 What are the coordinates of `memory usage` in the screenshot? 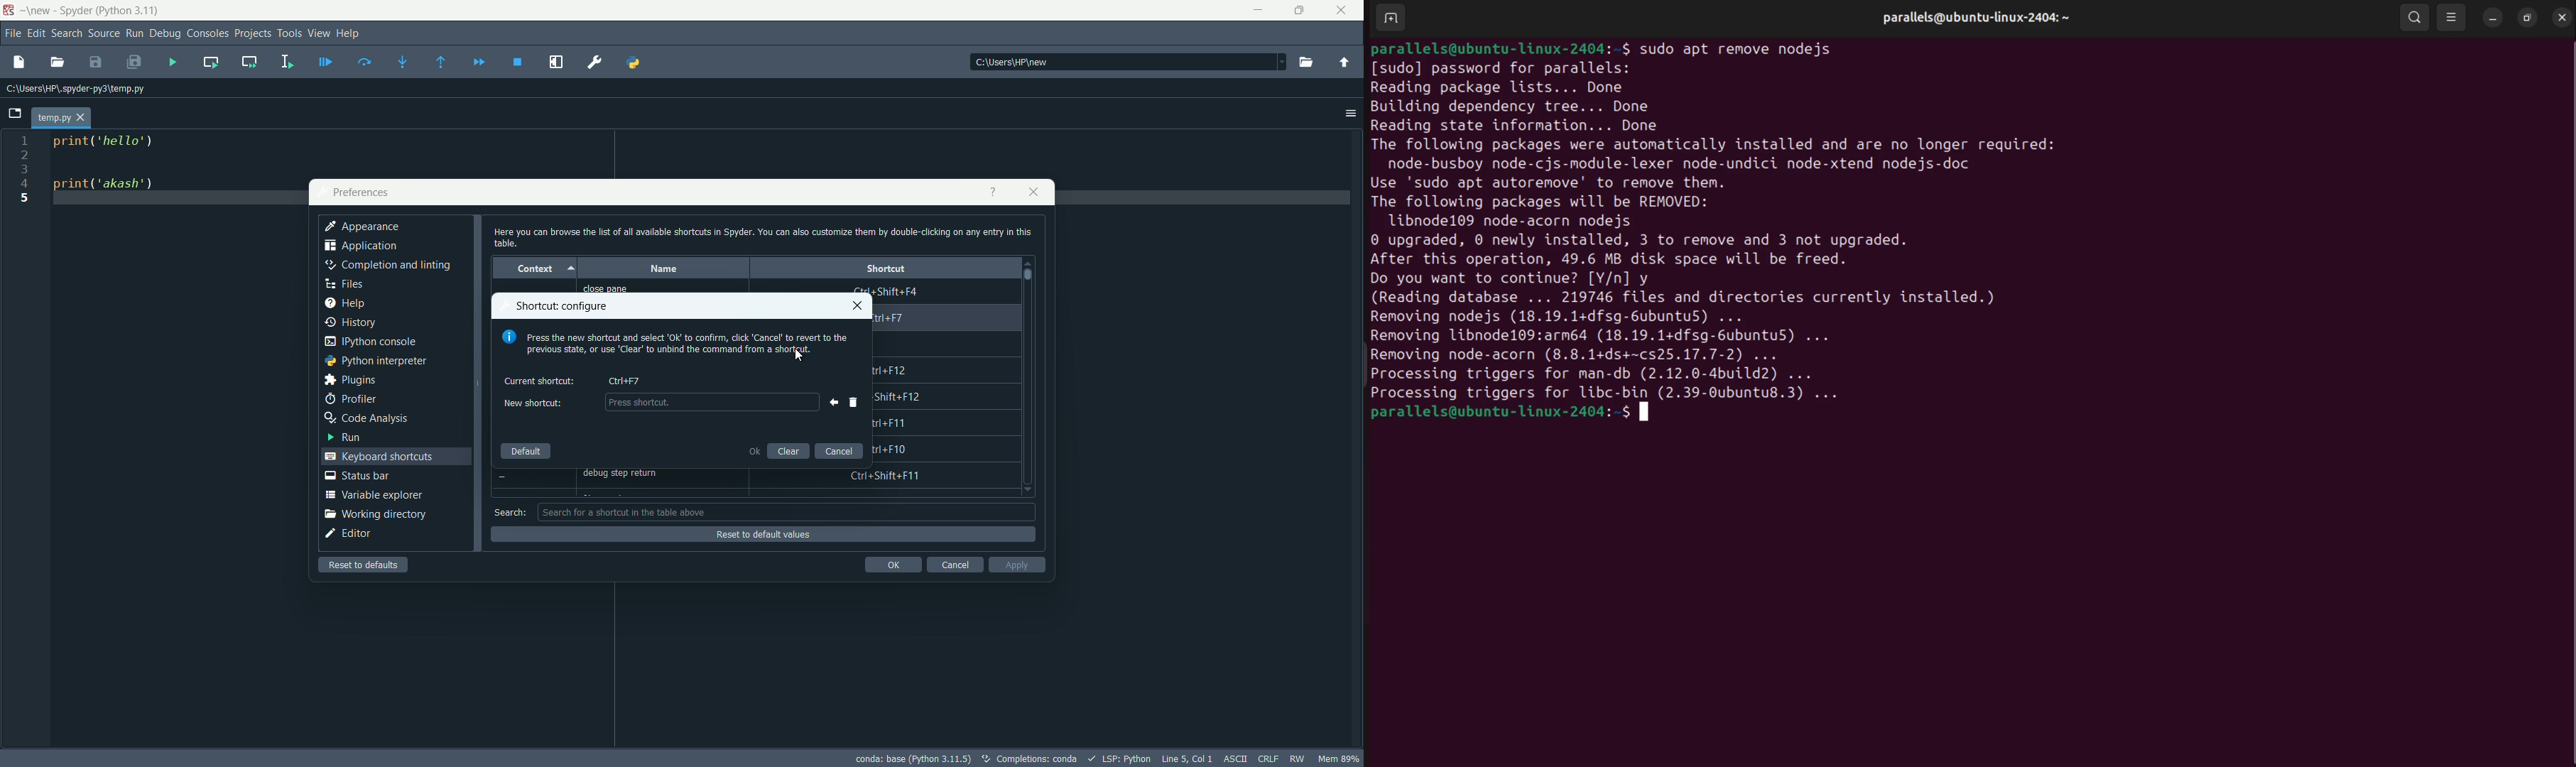 It's located at (1341, 758).